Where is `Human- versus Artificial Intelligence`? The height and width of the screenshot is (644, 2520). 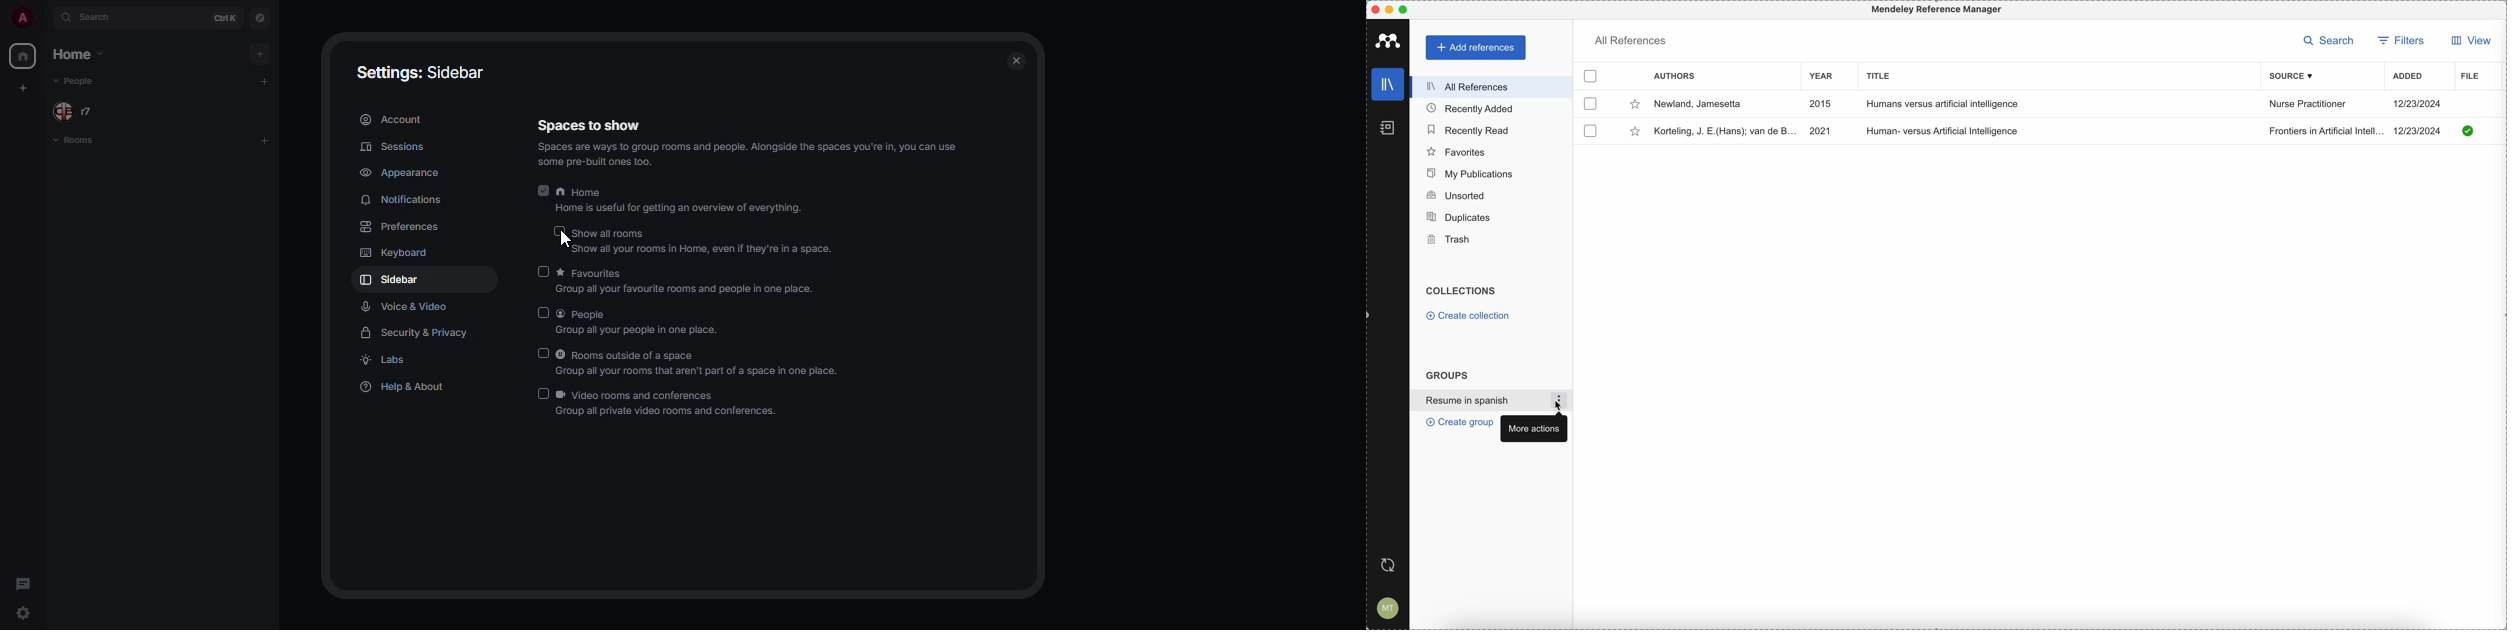
Human- versus Artificial Intelligence is located at coordinates (1947, 132).